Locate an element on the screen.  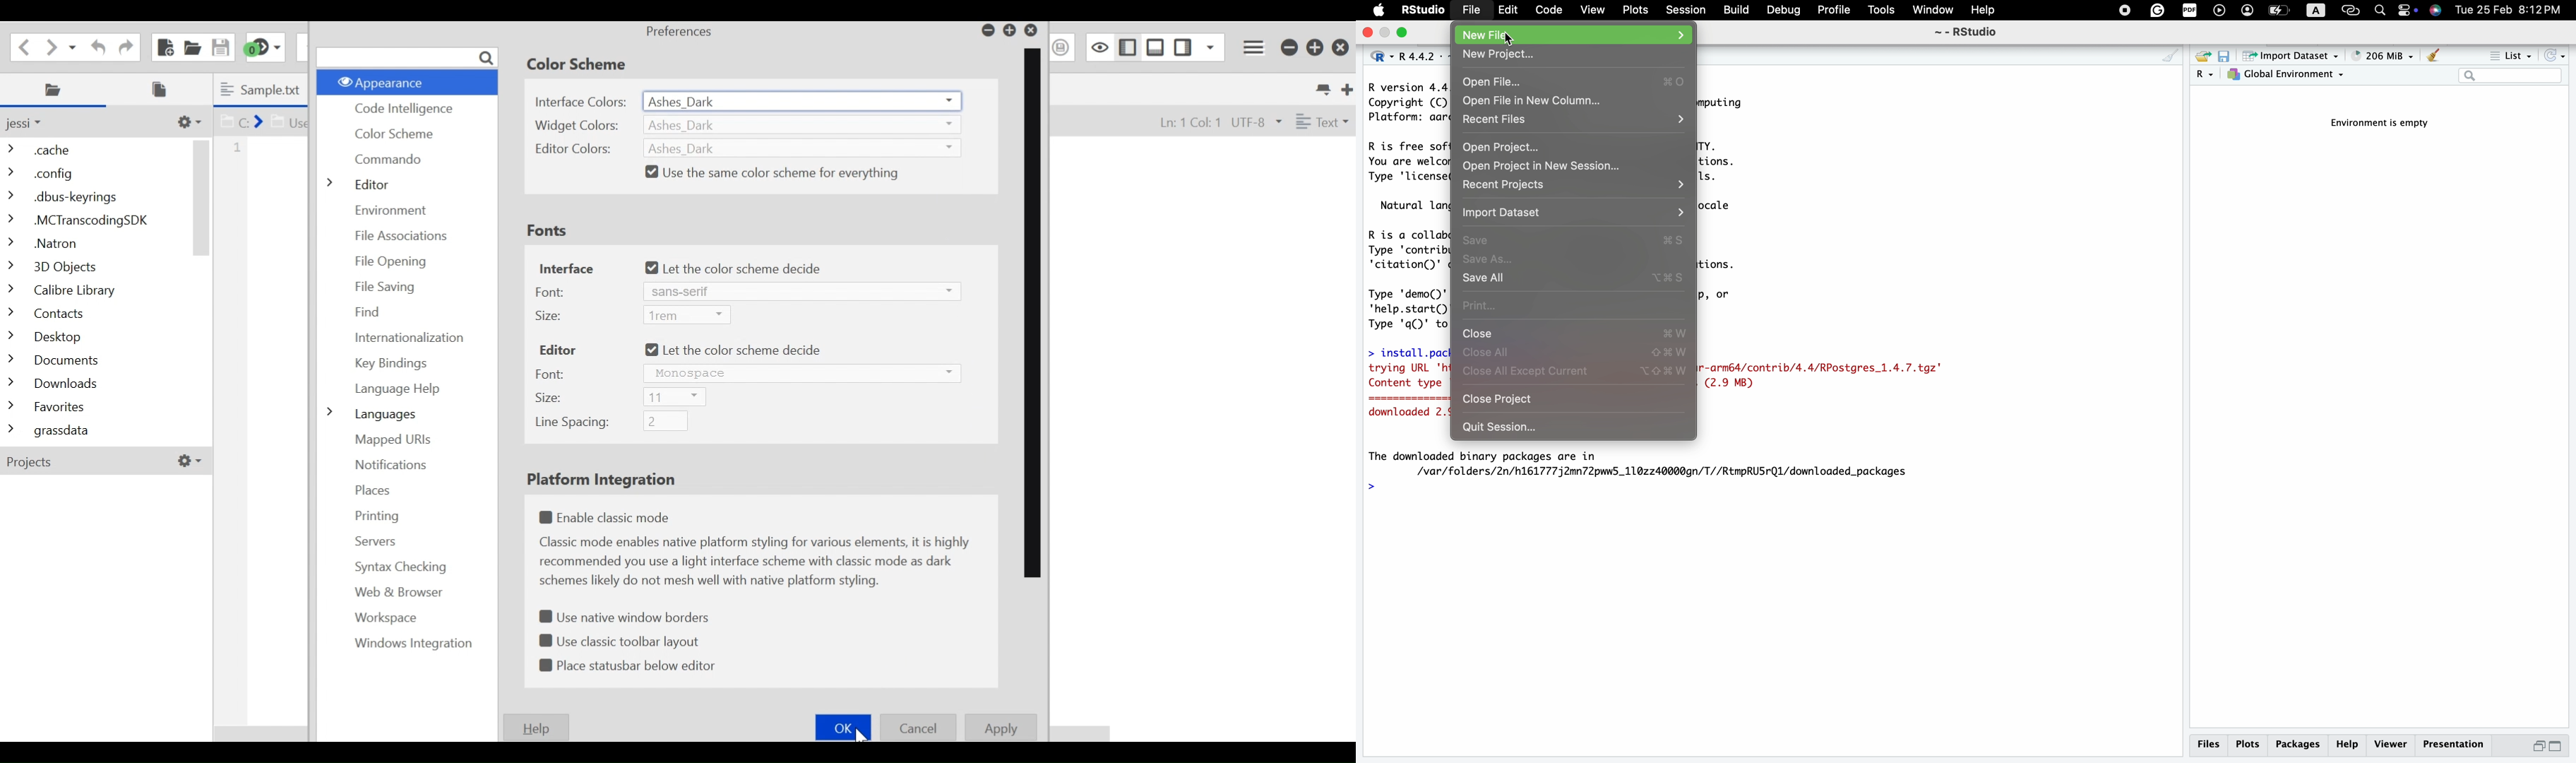
language select is located at coordinates (2206, 76).